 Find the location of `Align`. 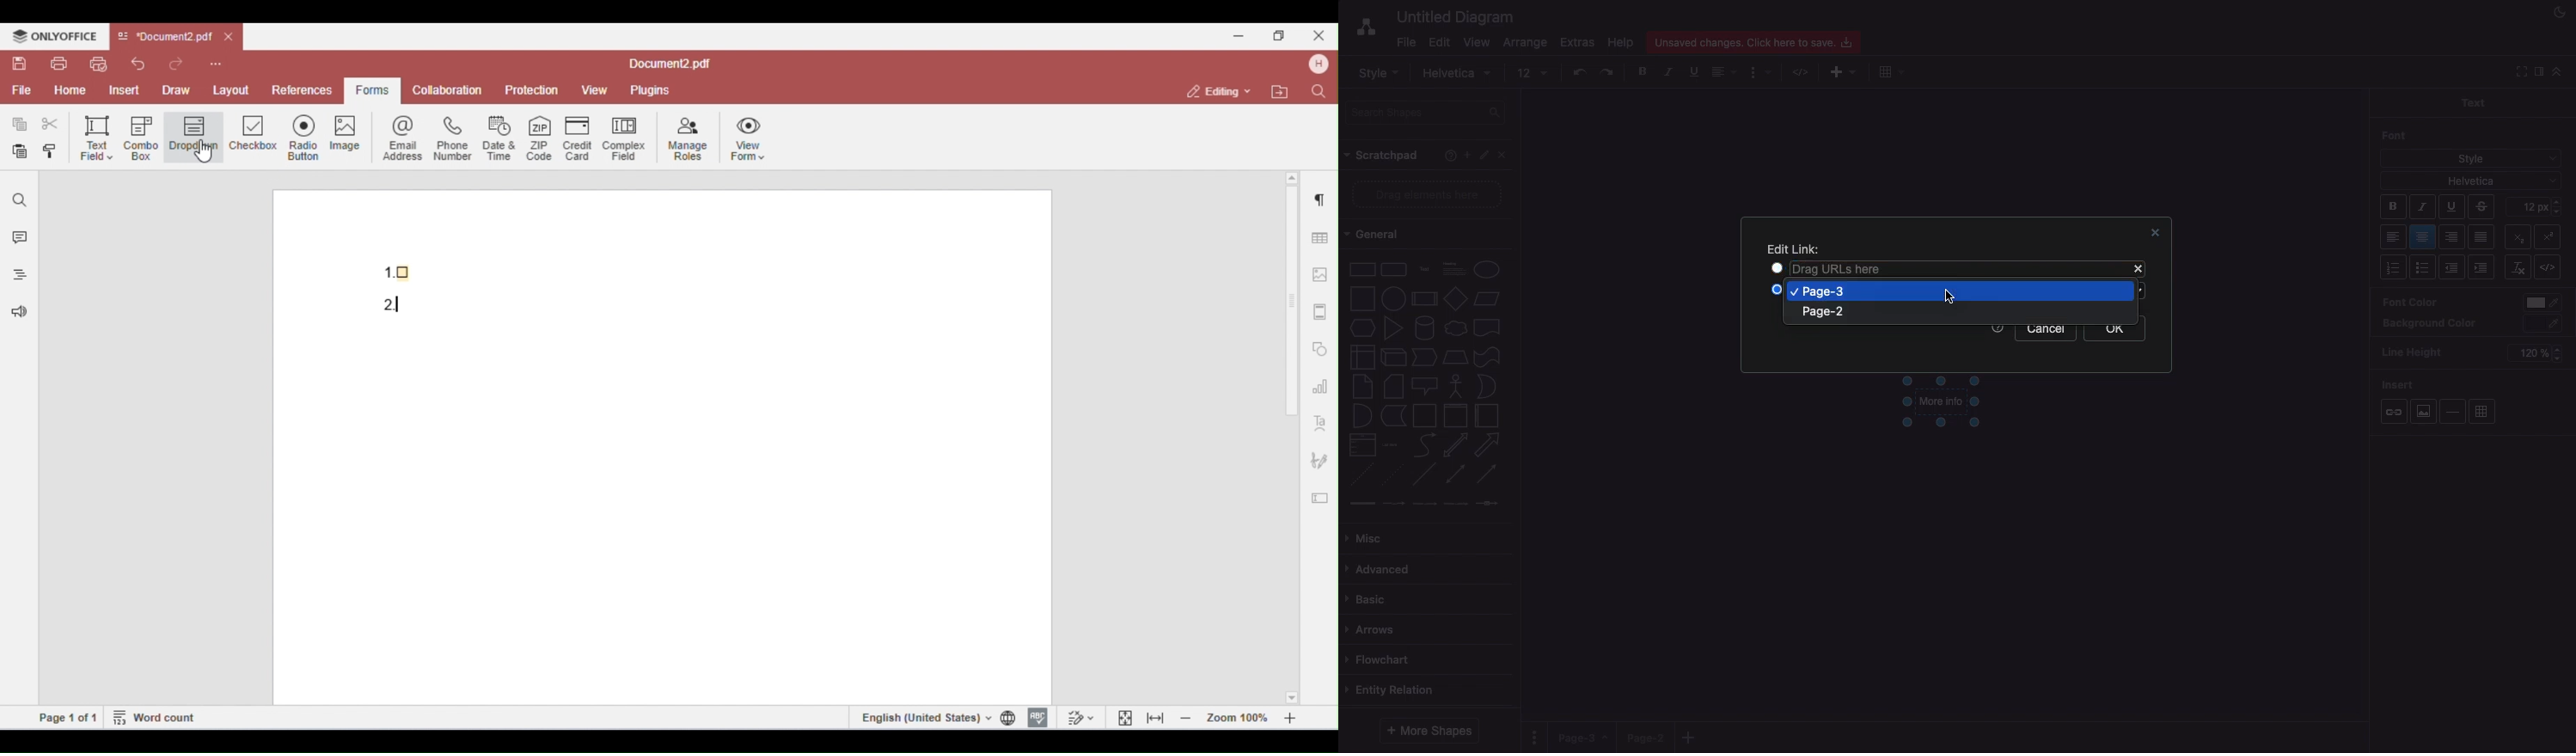

Align is located at coordinates (1726, 74).